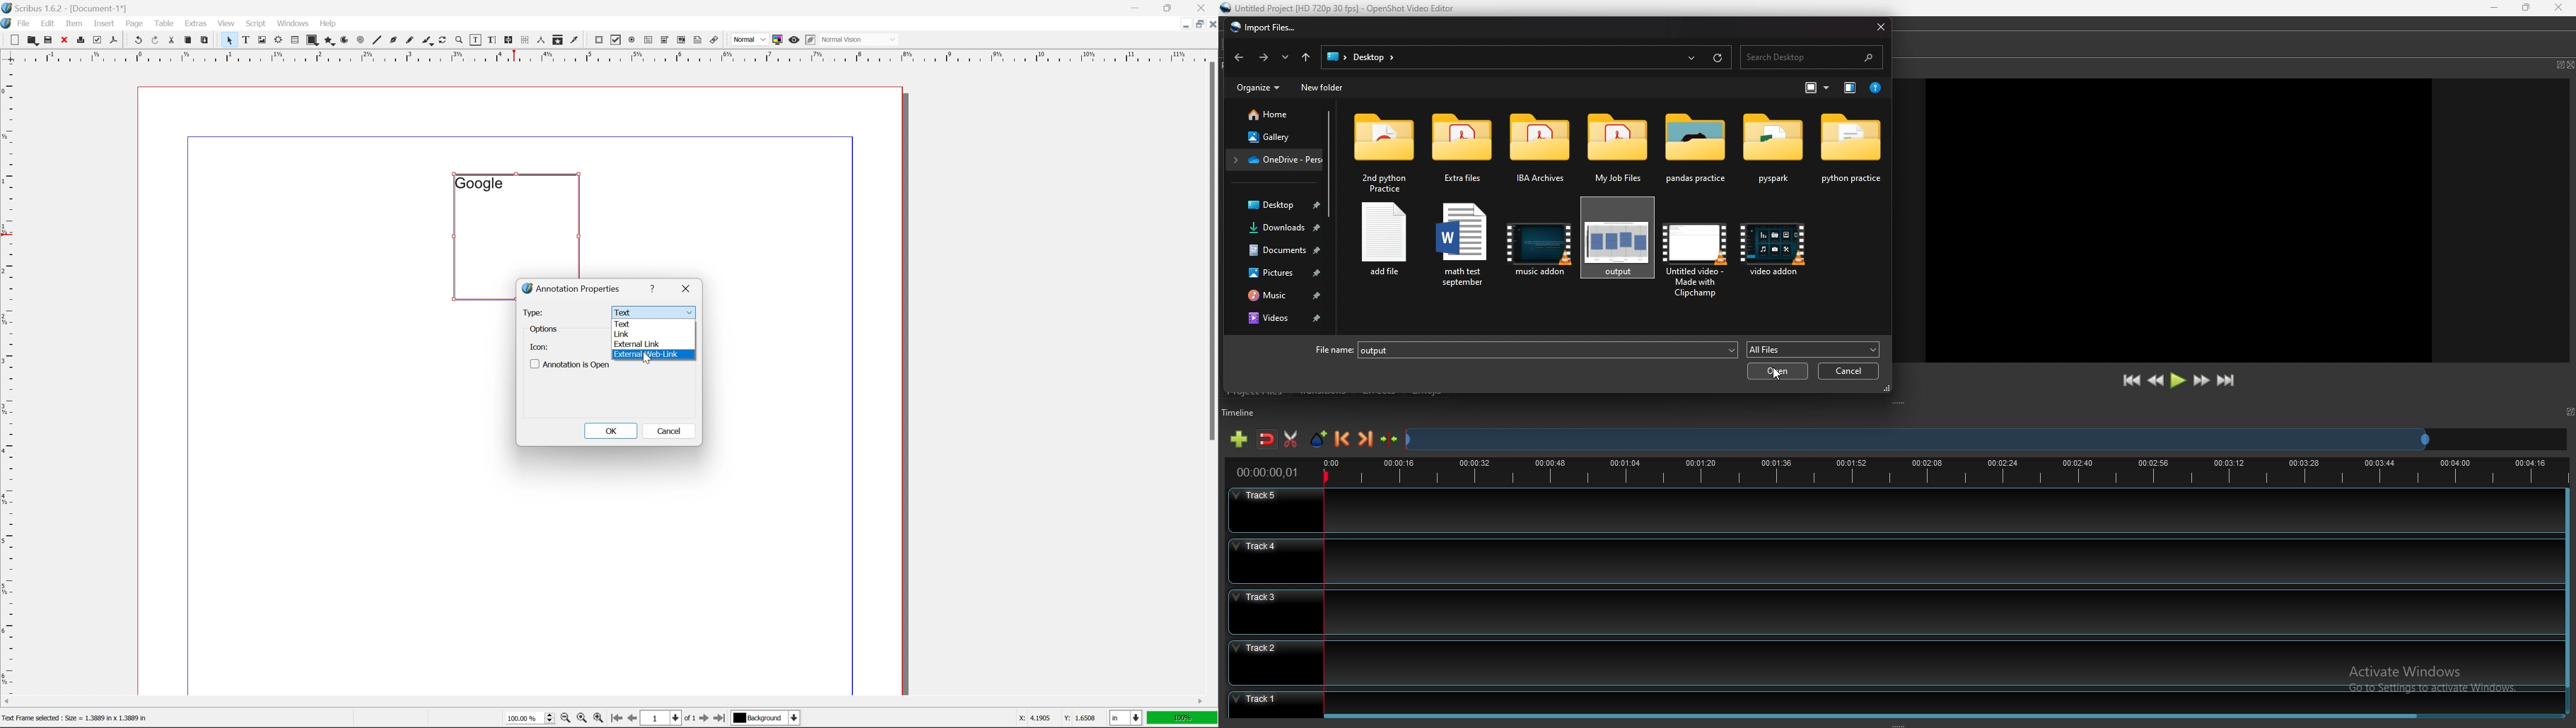 The image size is (2576, 728). I want to click on toggle color management system, so click(775, 39).